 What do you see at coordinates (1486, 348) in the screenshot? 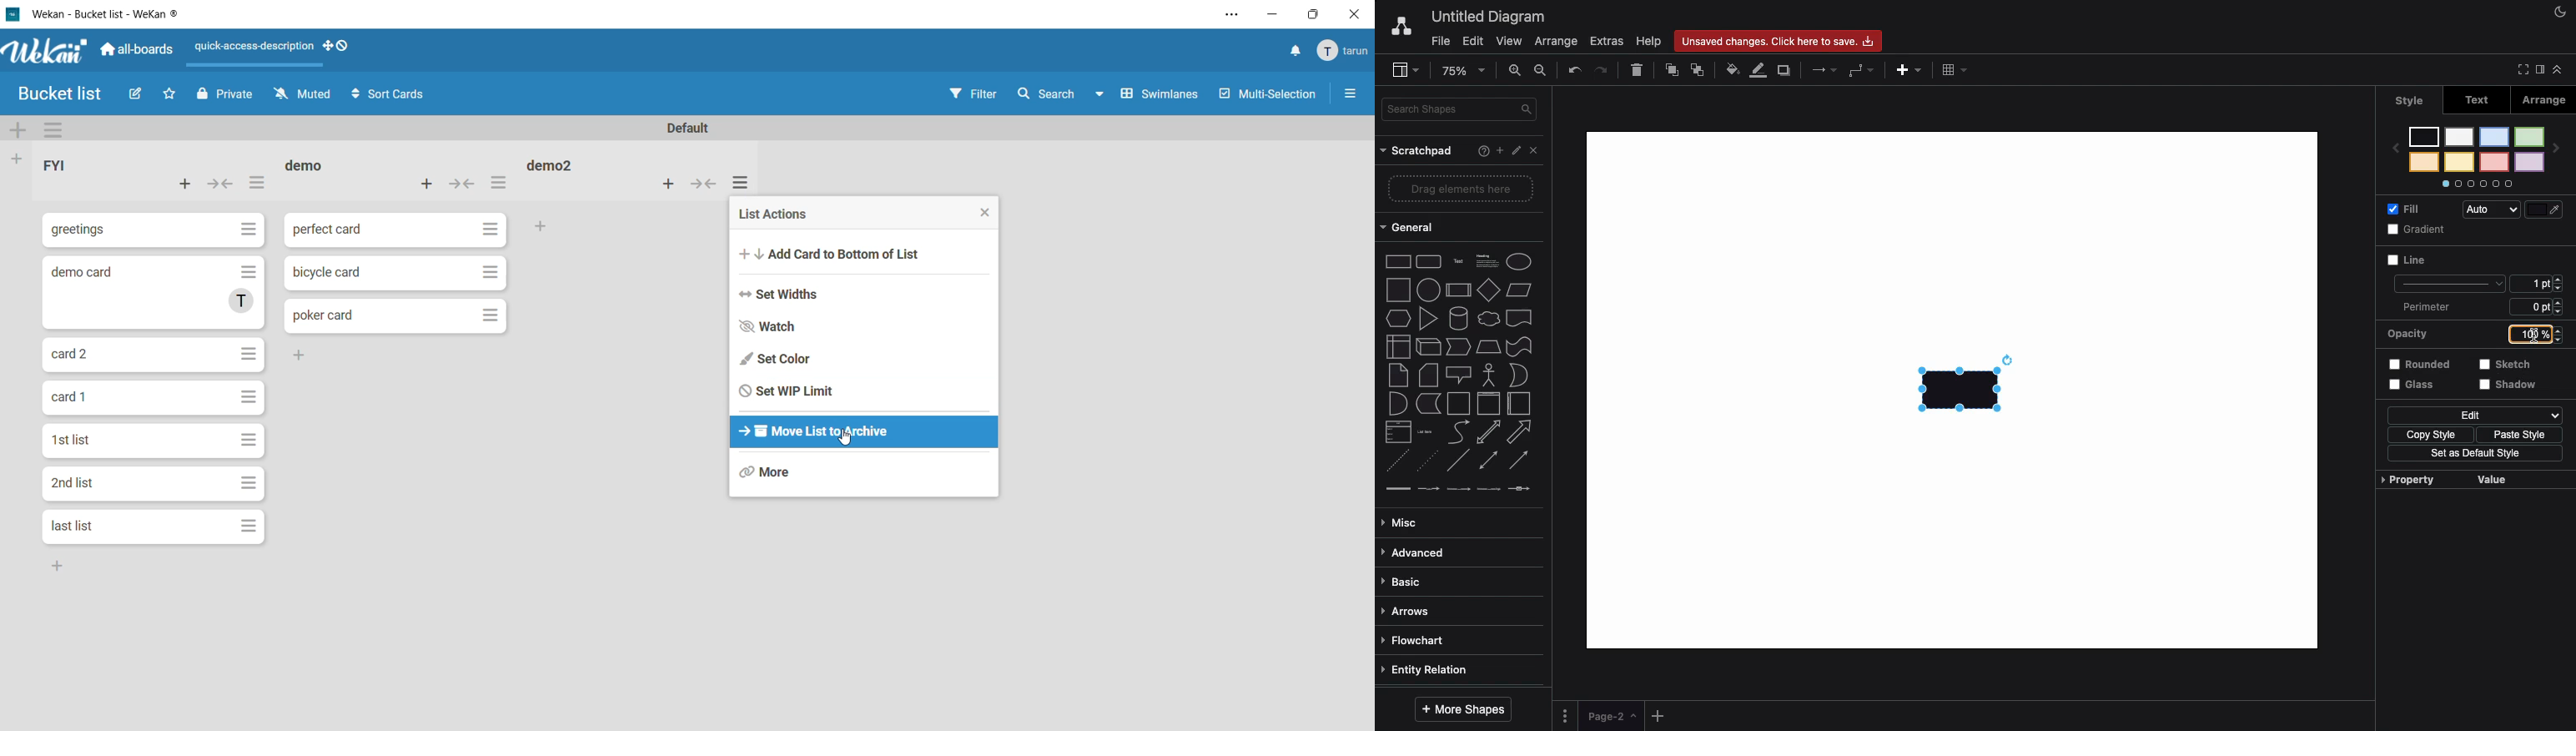
I see `trapezoid` at bounding box center [1486, 348].